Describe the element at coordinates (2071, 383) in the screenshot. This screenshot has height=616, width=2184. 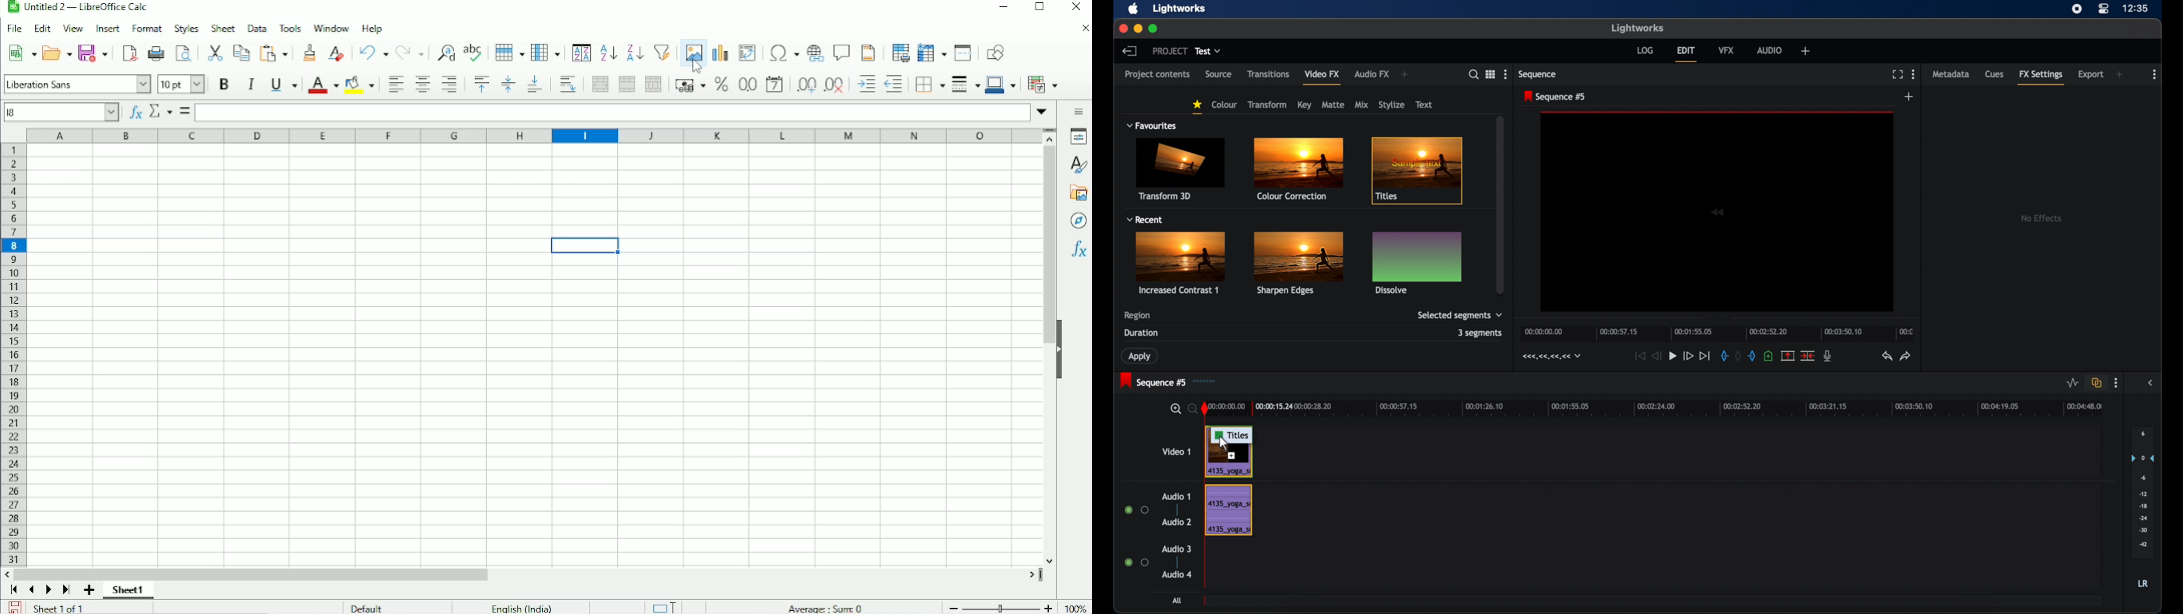
I see `toggle audio level editing` at that location.